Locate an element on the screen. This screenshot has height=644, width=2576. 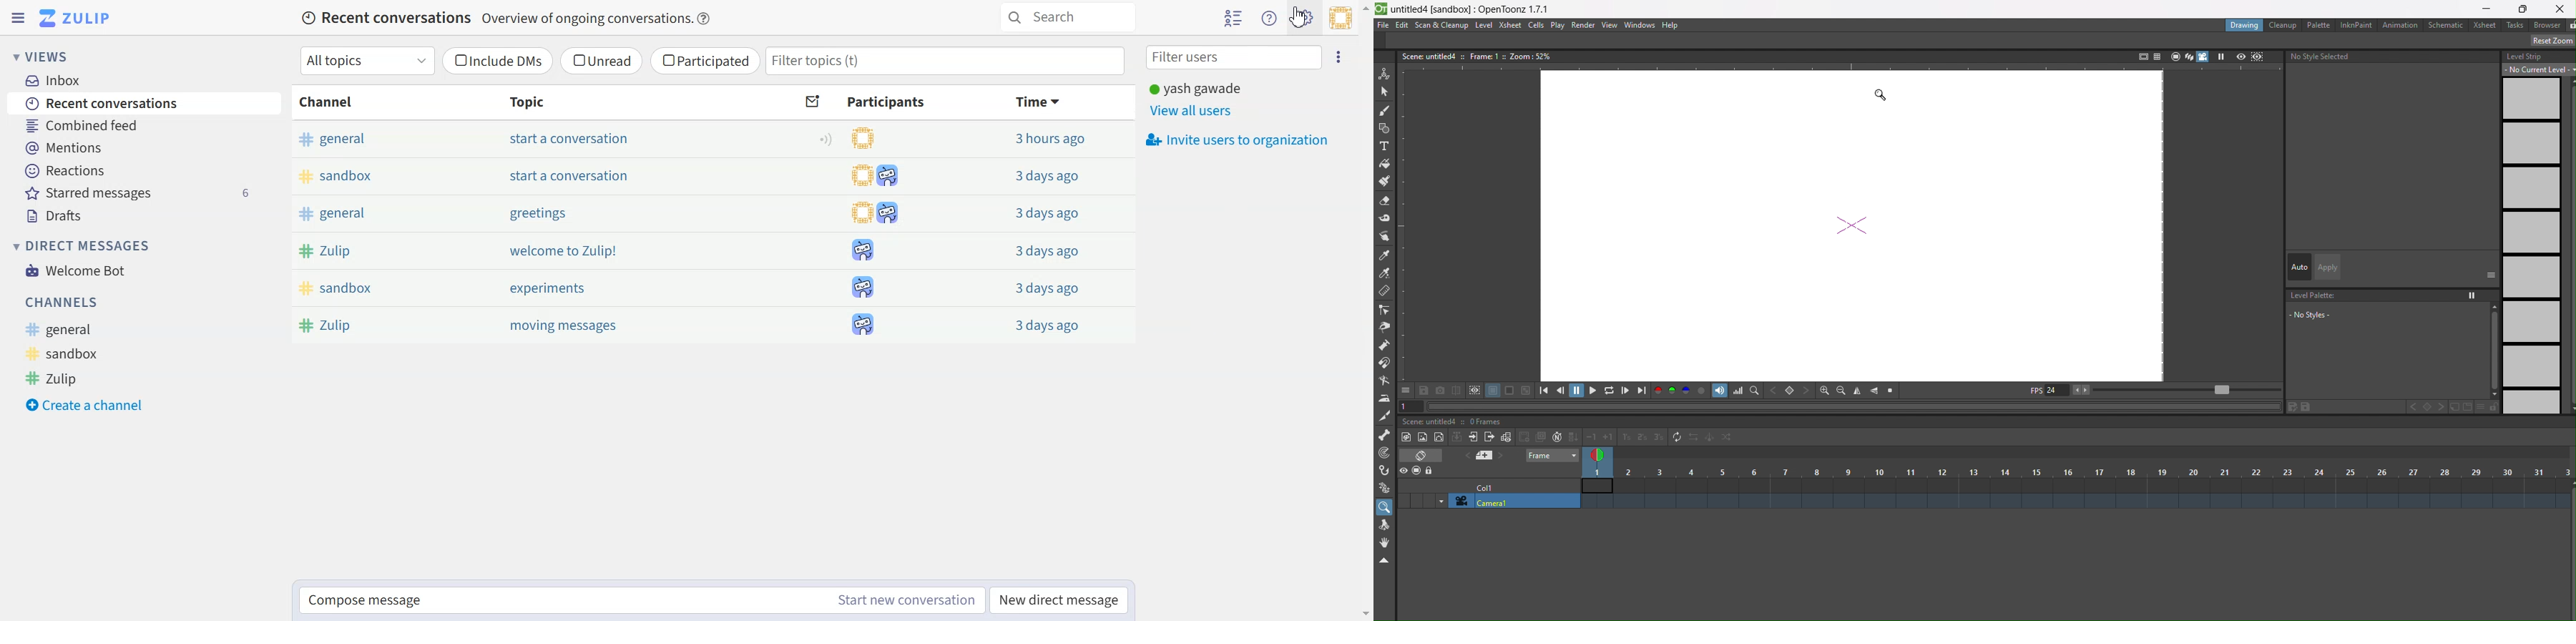
moving messages is located at coordinates (566, 326).